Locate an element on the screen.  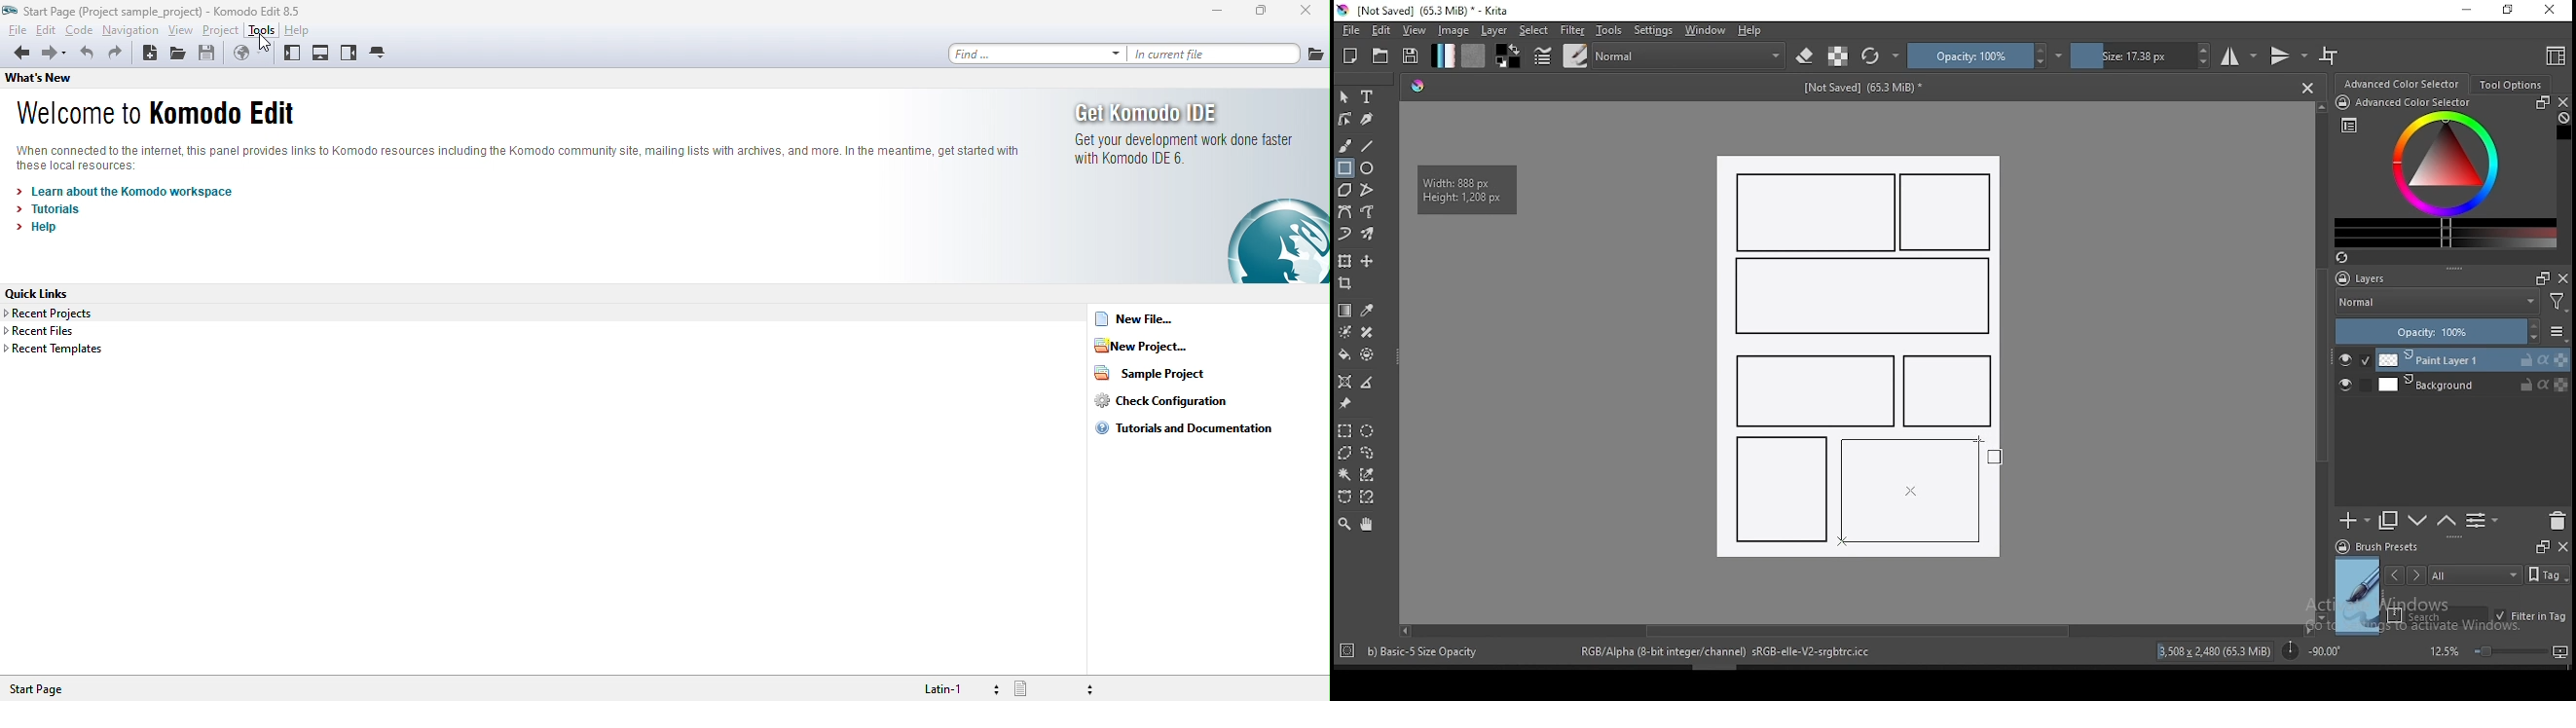
colors is located at coordinates (1508, 55).